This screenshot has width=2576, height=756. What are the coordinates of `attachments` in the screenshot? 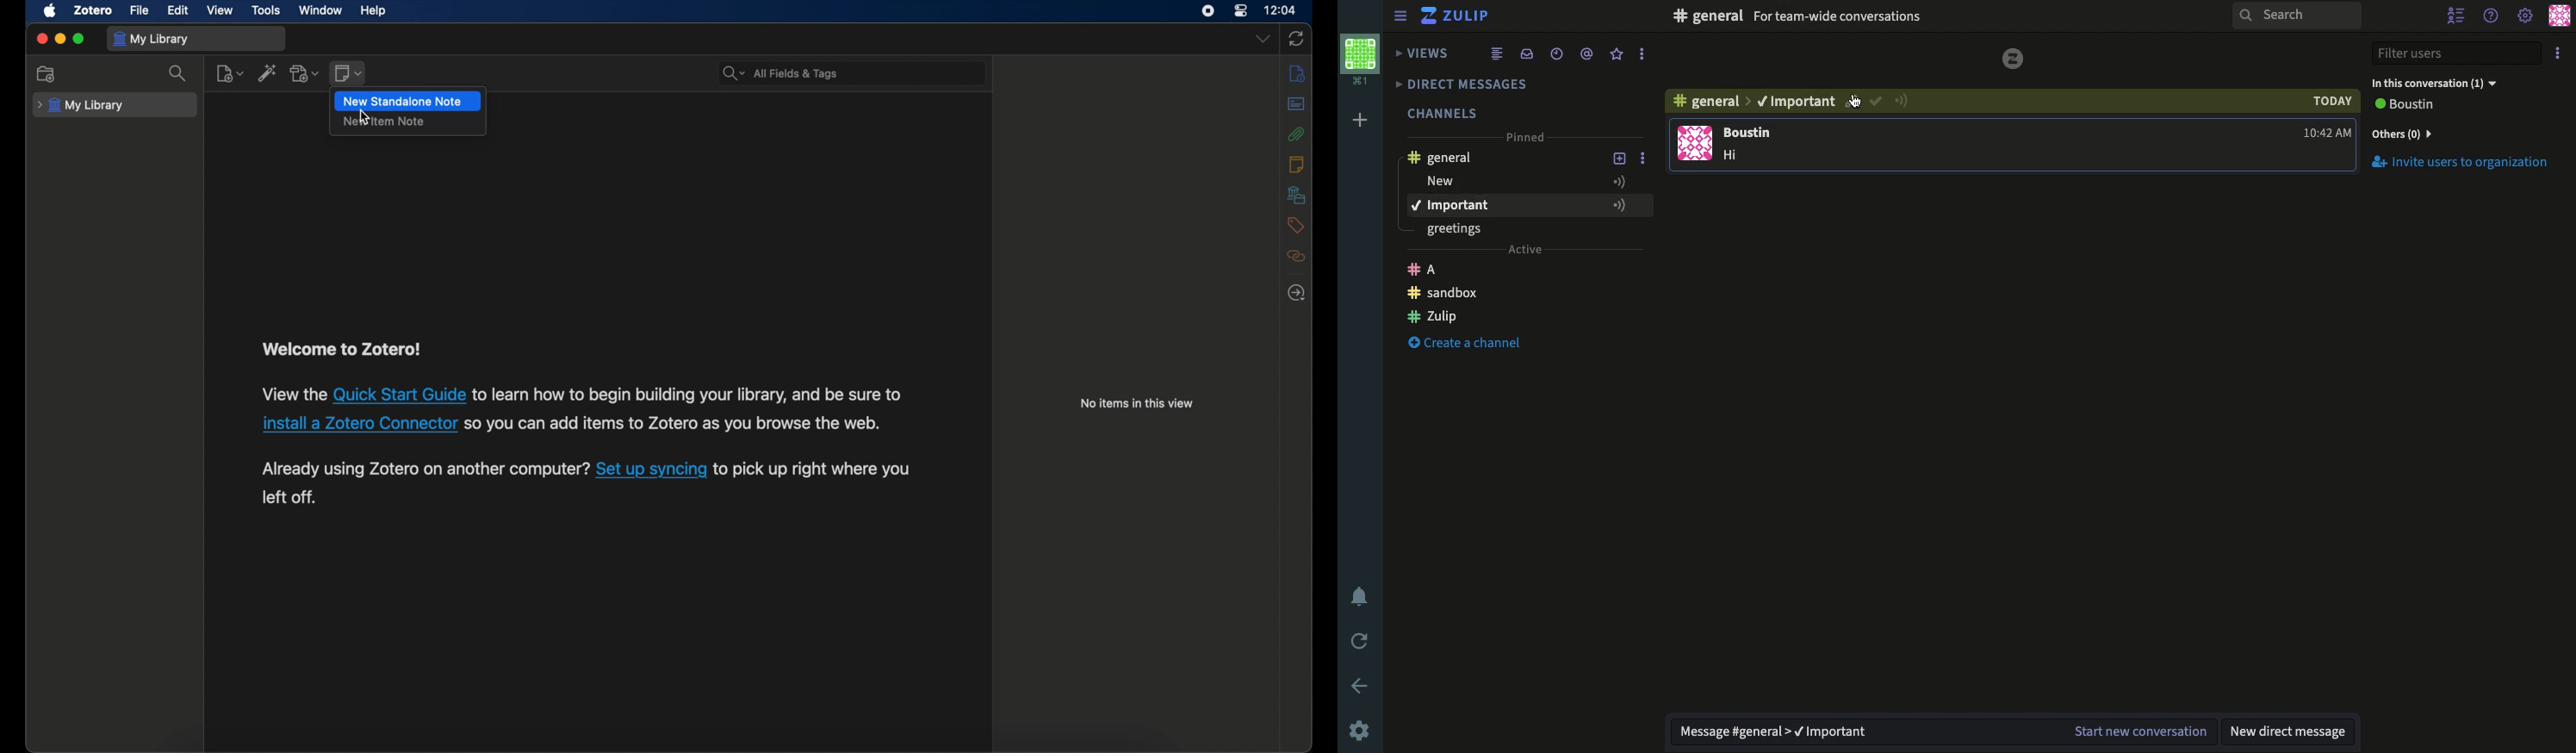 It's located at (1296, 134).